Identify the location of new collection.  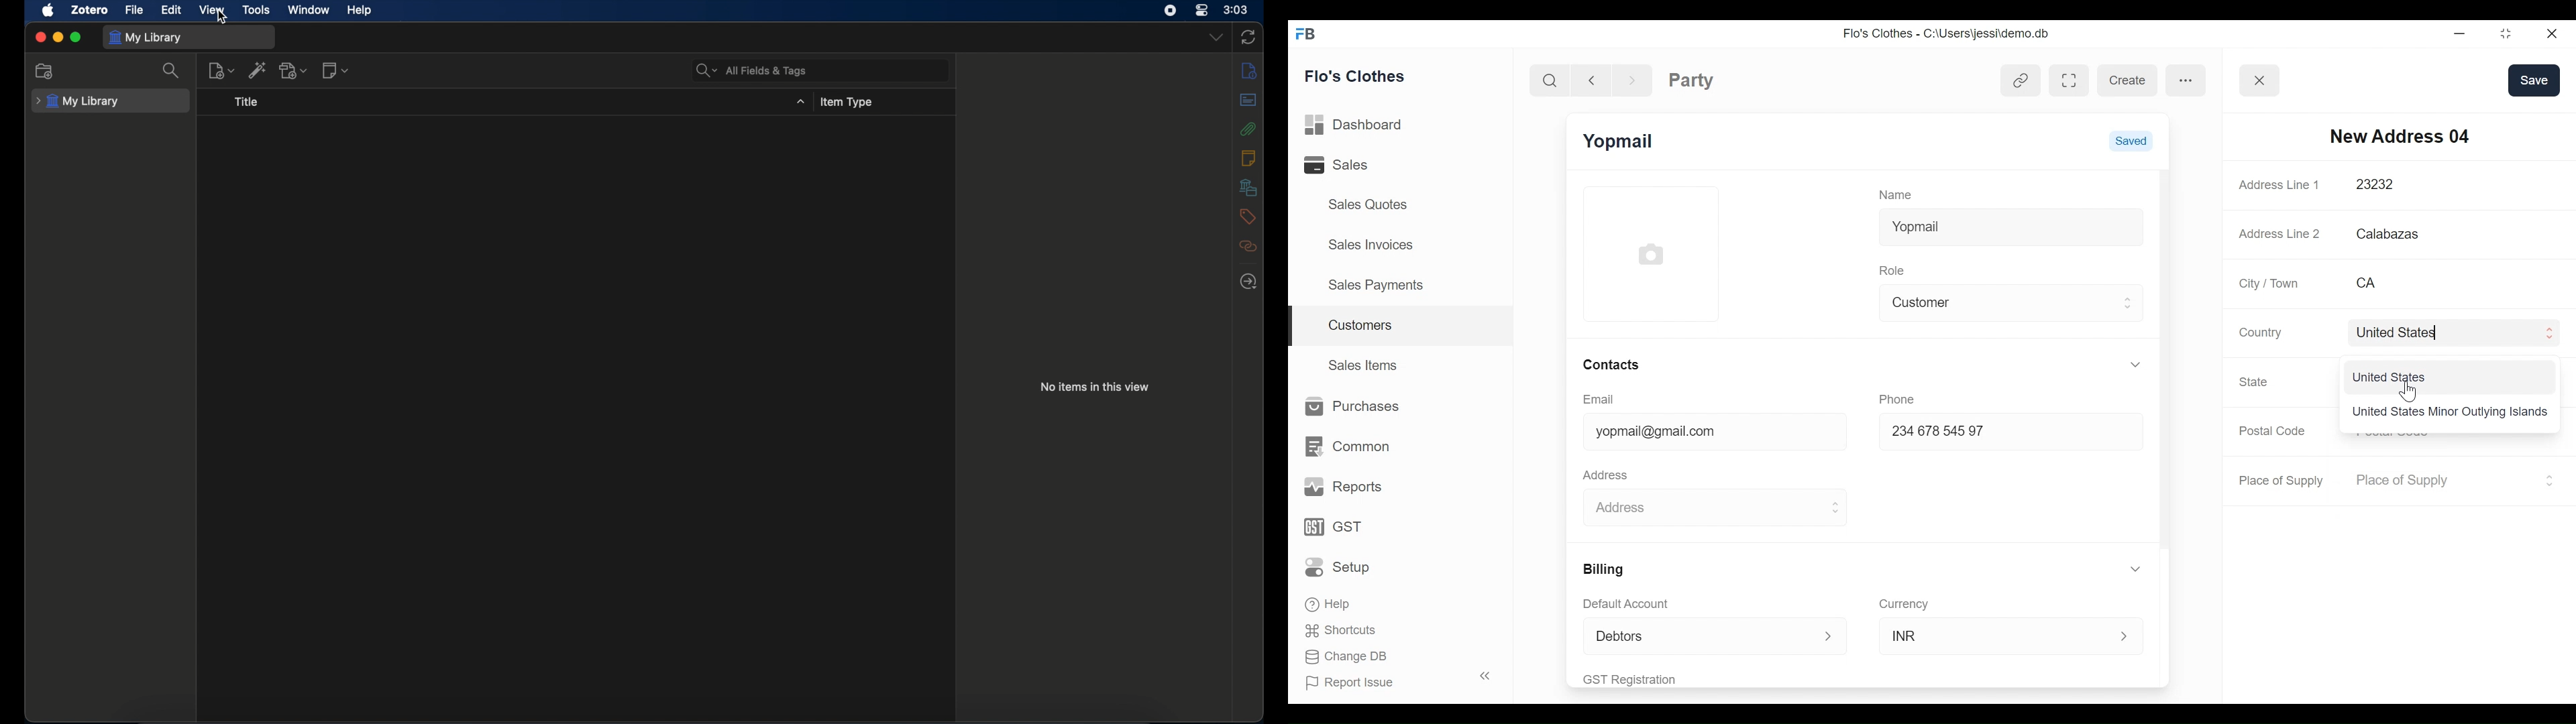
(47, 72).